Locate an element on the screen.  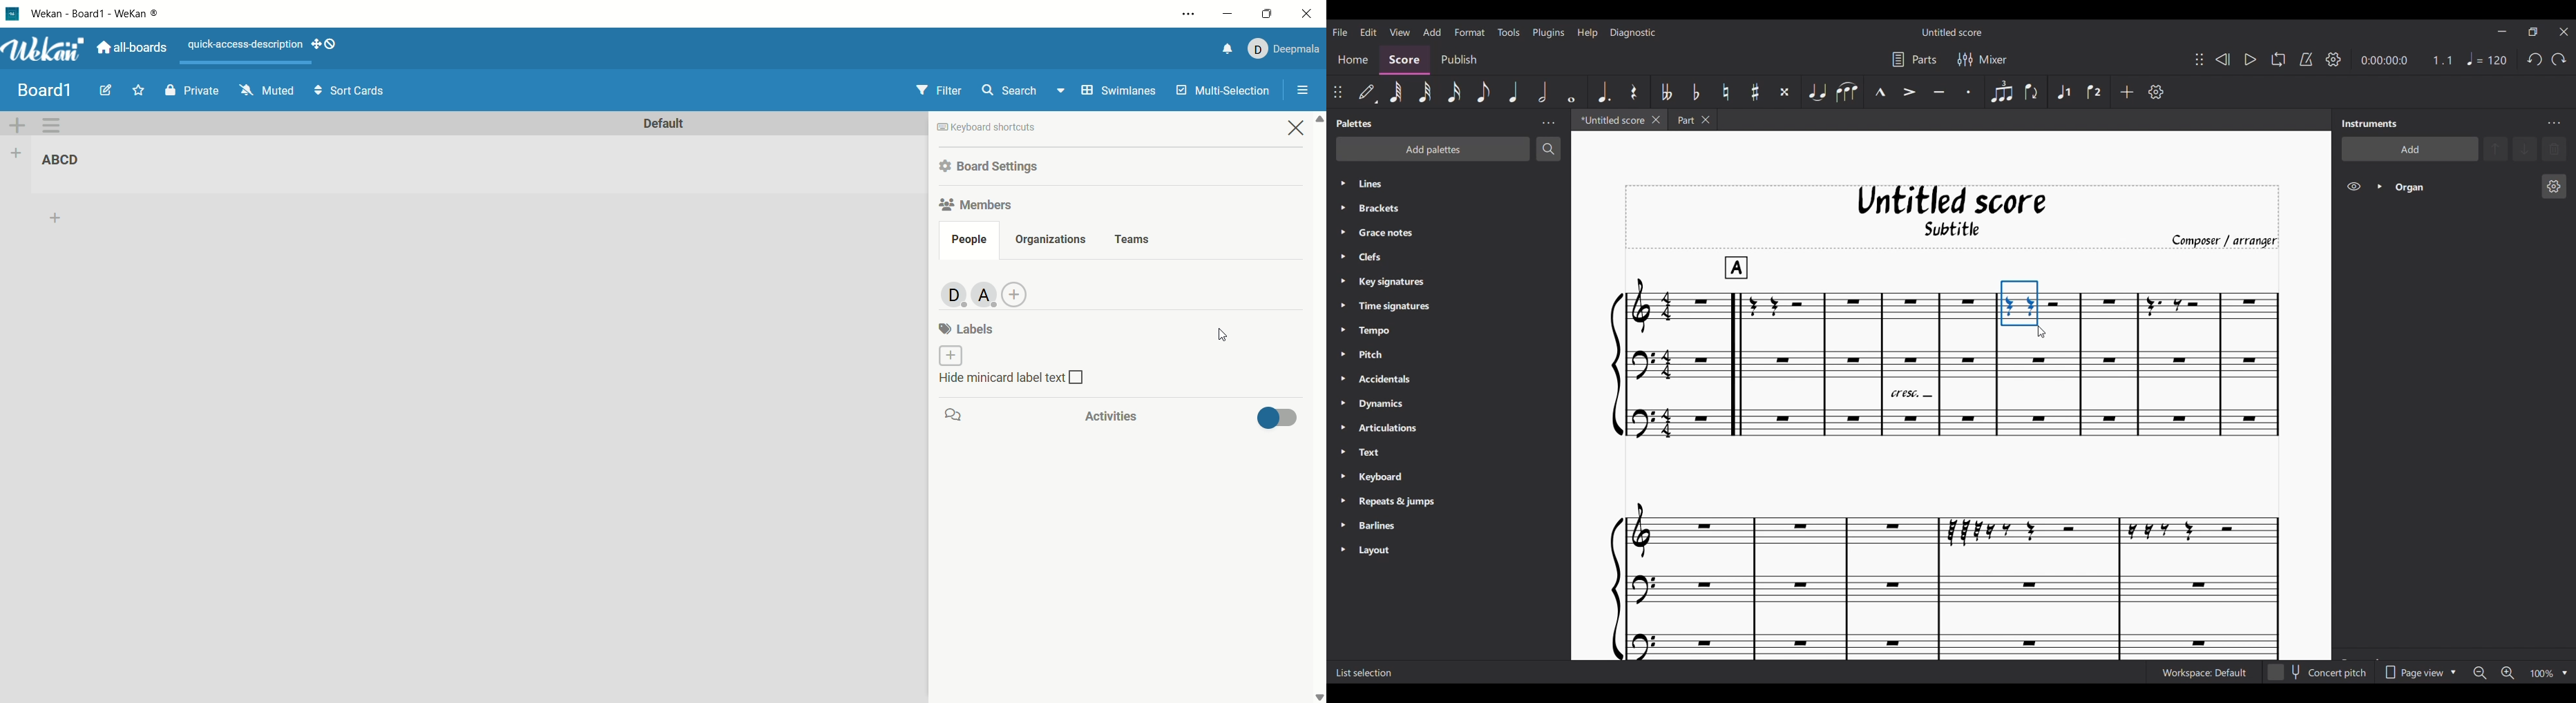
settings and options is located at coordinates (1189, 15).